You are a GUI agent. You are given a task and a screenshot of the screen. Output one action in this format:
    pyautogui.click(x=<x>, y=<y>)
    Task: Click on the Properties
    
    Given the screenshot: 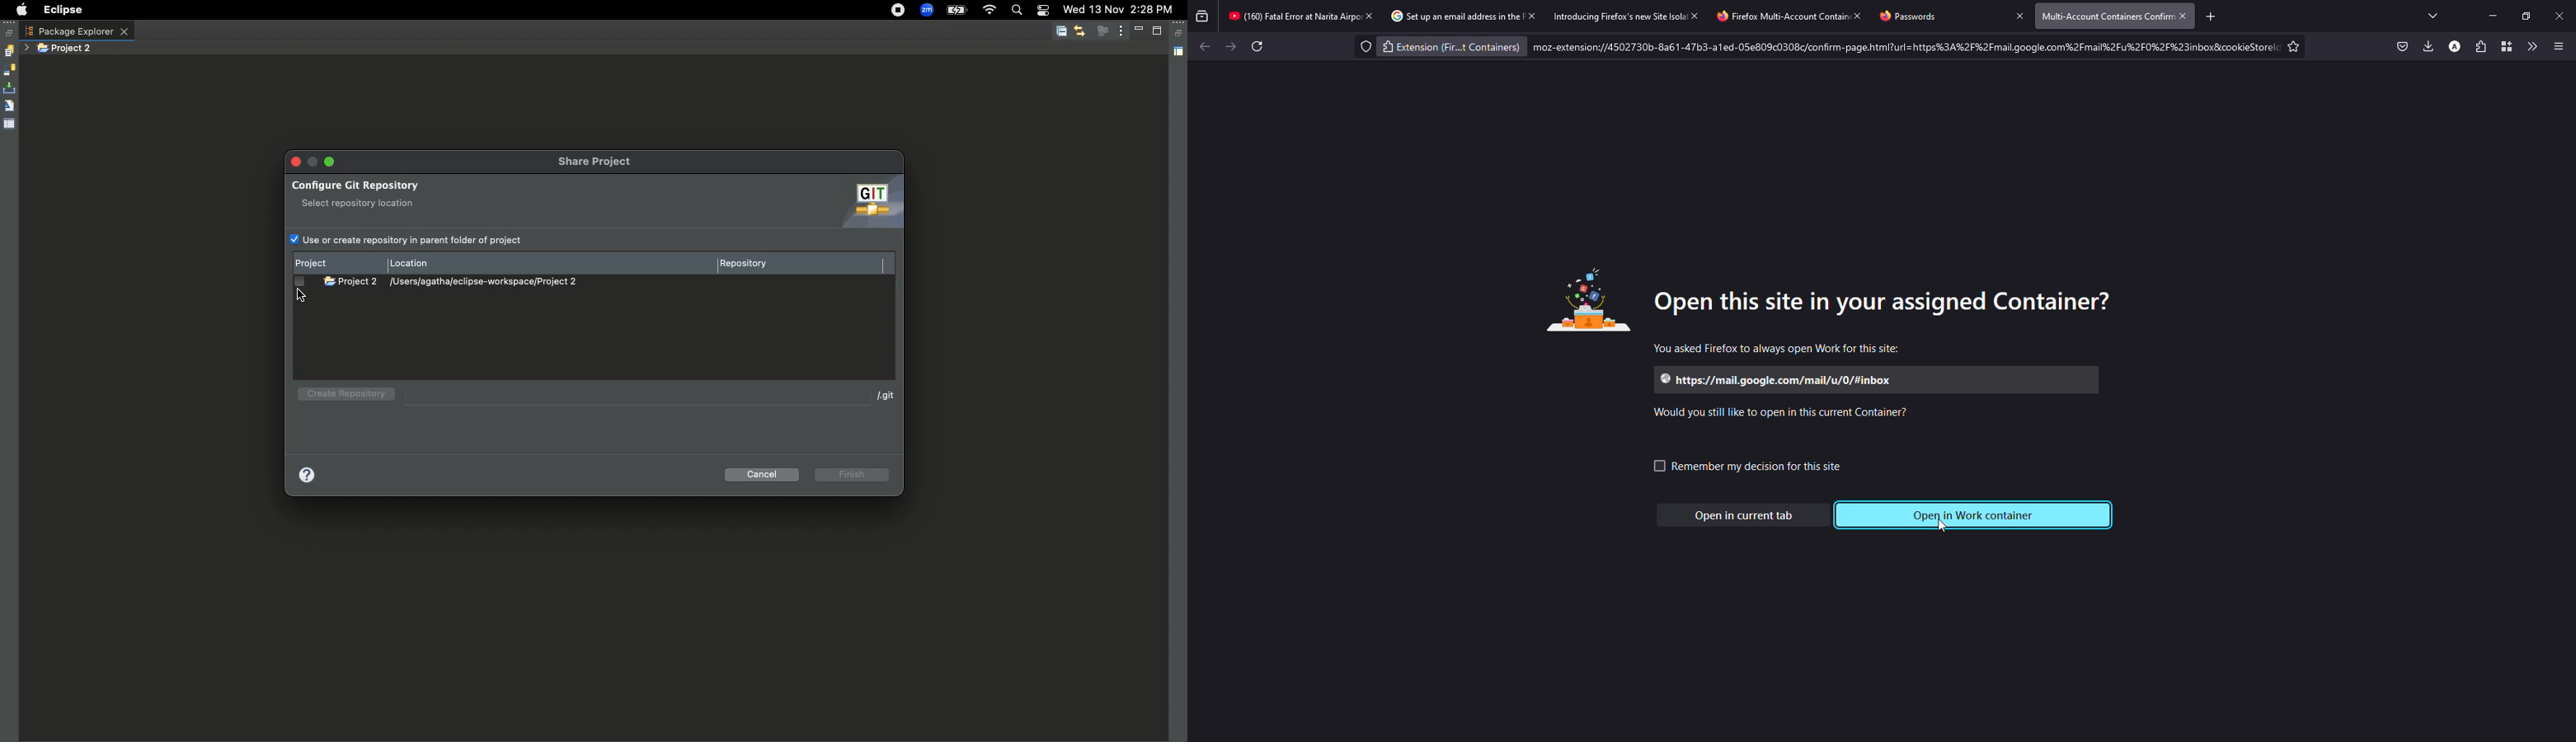 What is the action you would take?
    pyautogui.click(x=10, y=123)
    